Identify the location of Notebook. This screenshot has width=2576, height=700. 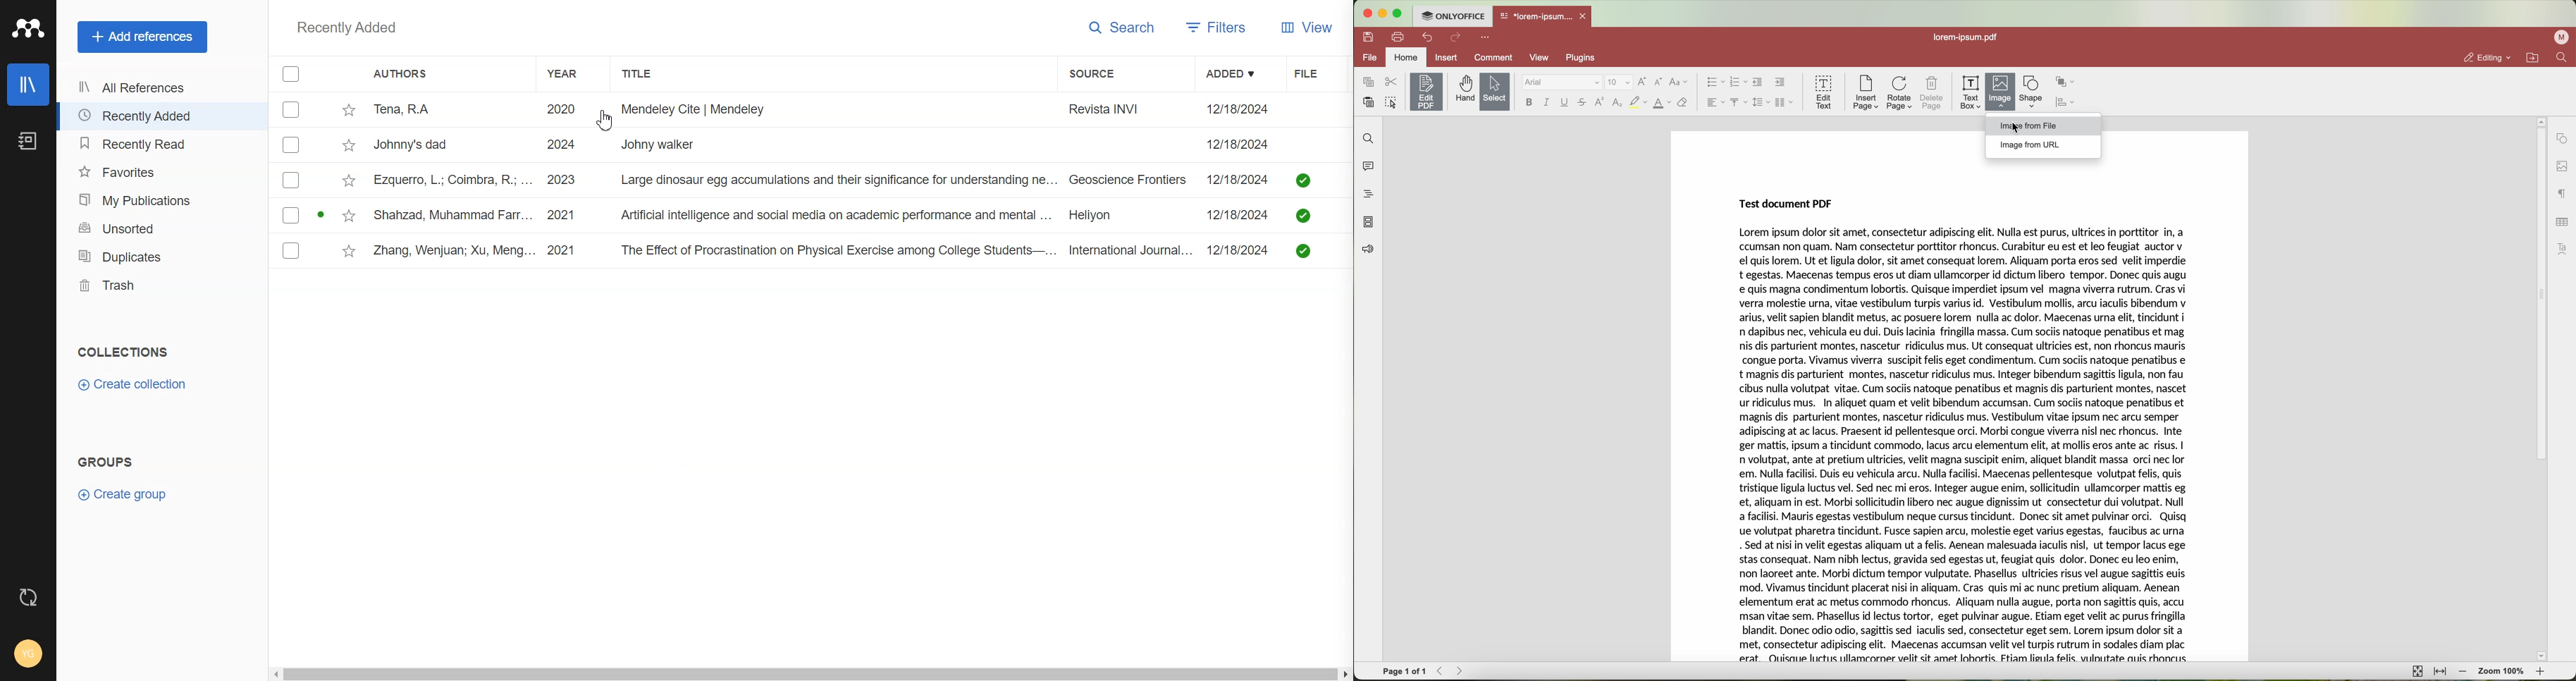
(28, 140).